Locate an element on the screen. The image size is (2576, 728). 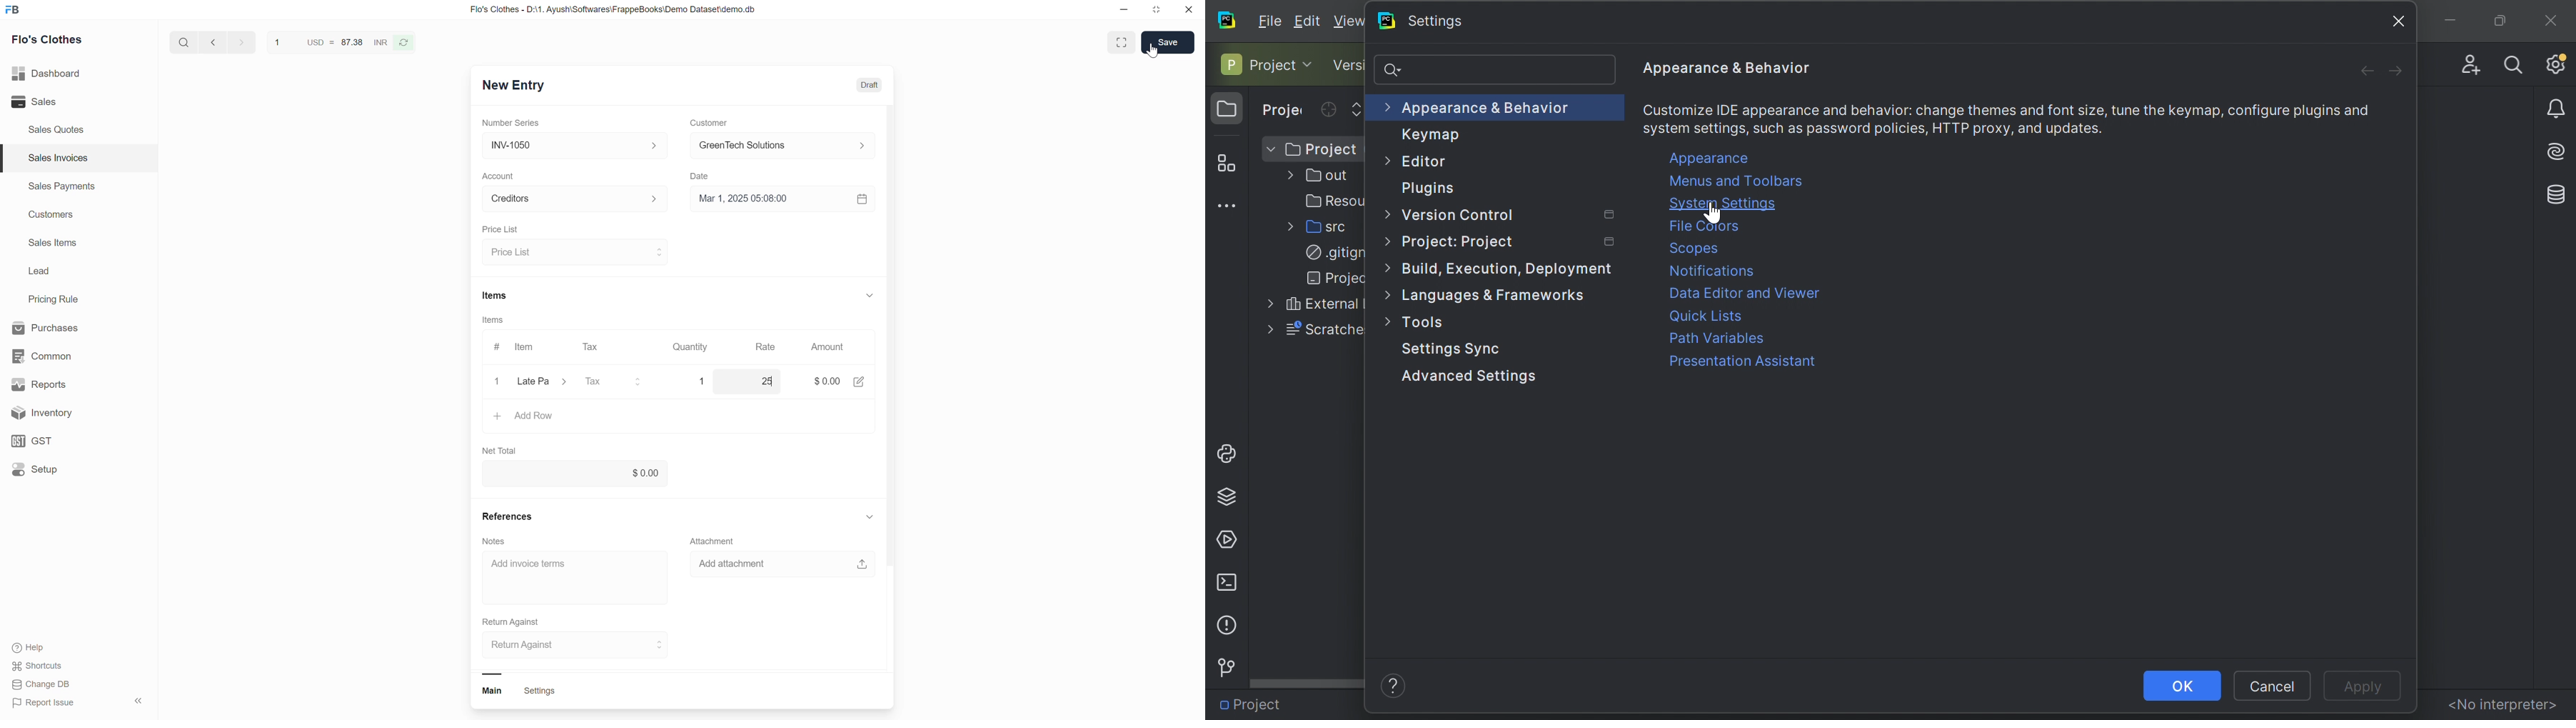
Updates available. IDE and project settings is located at coordinates (2556, 64).